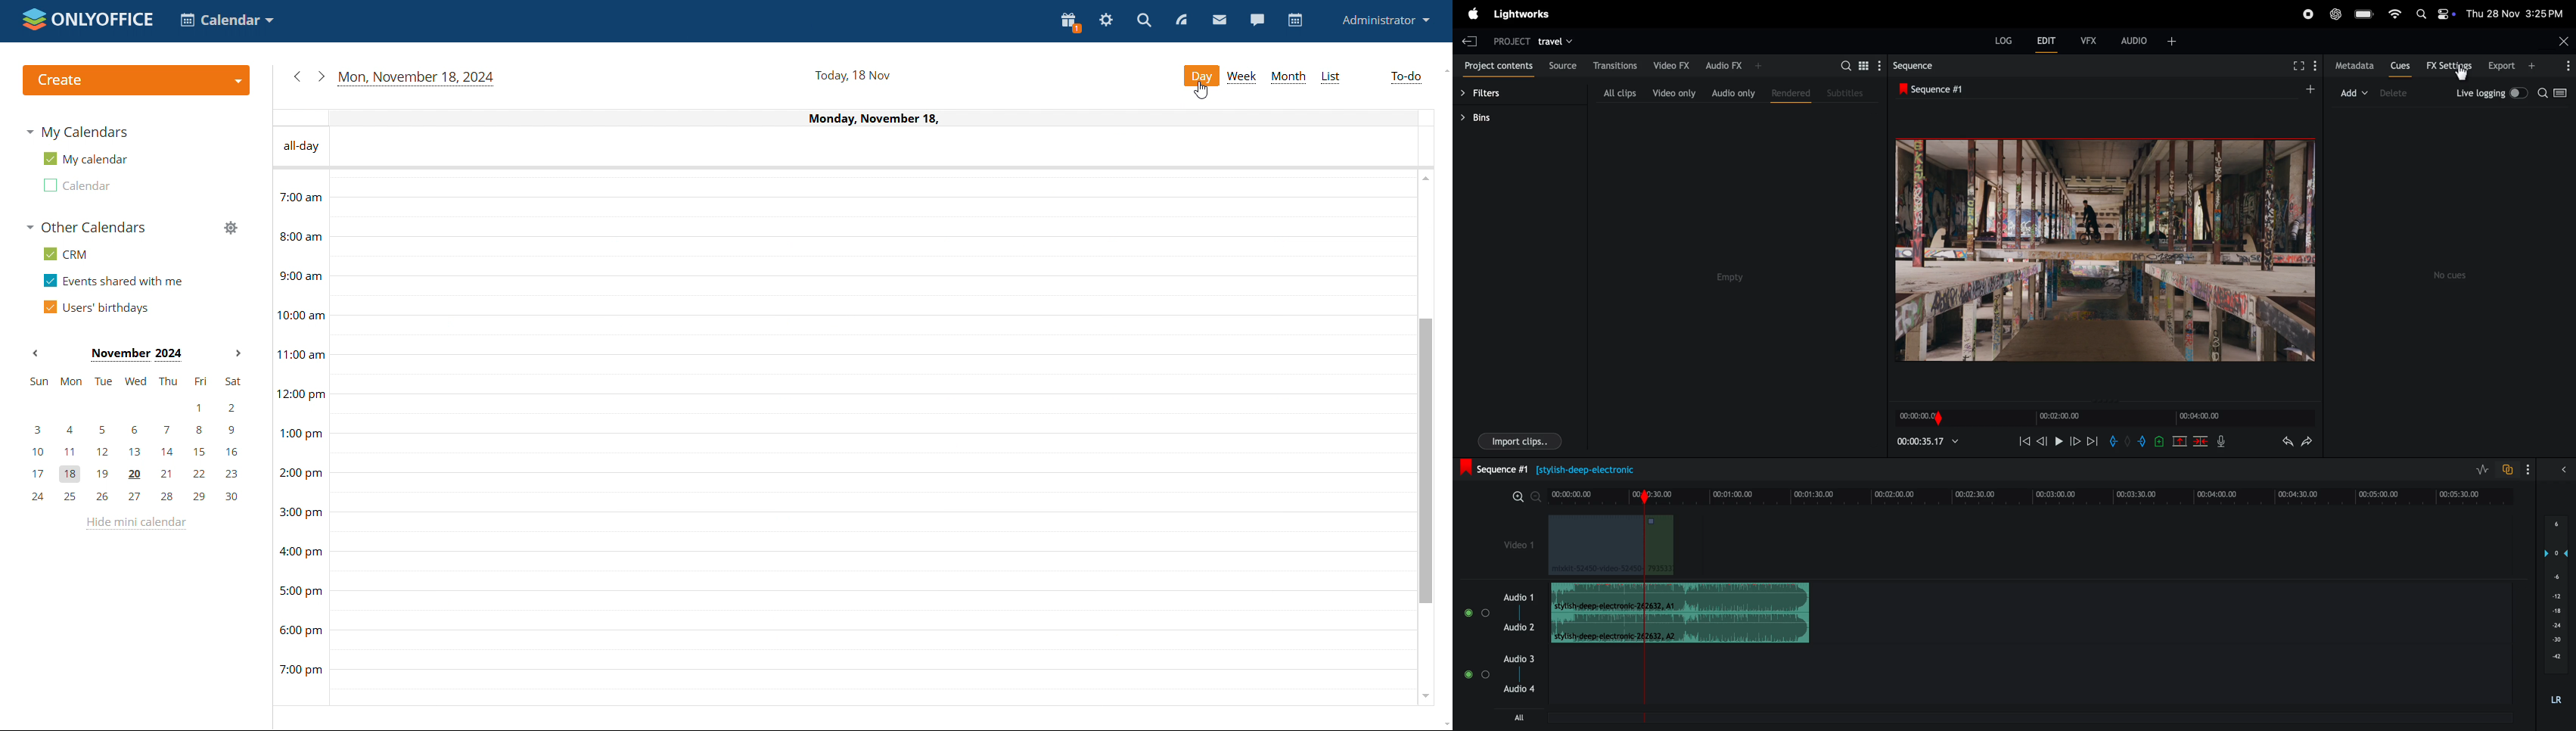  I want to click on space for all-day events, so click(881, 147).